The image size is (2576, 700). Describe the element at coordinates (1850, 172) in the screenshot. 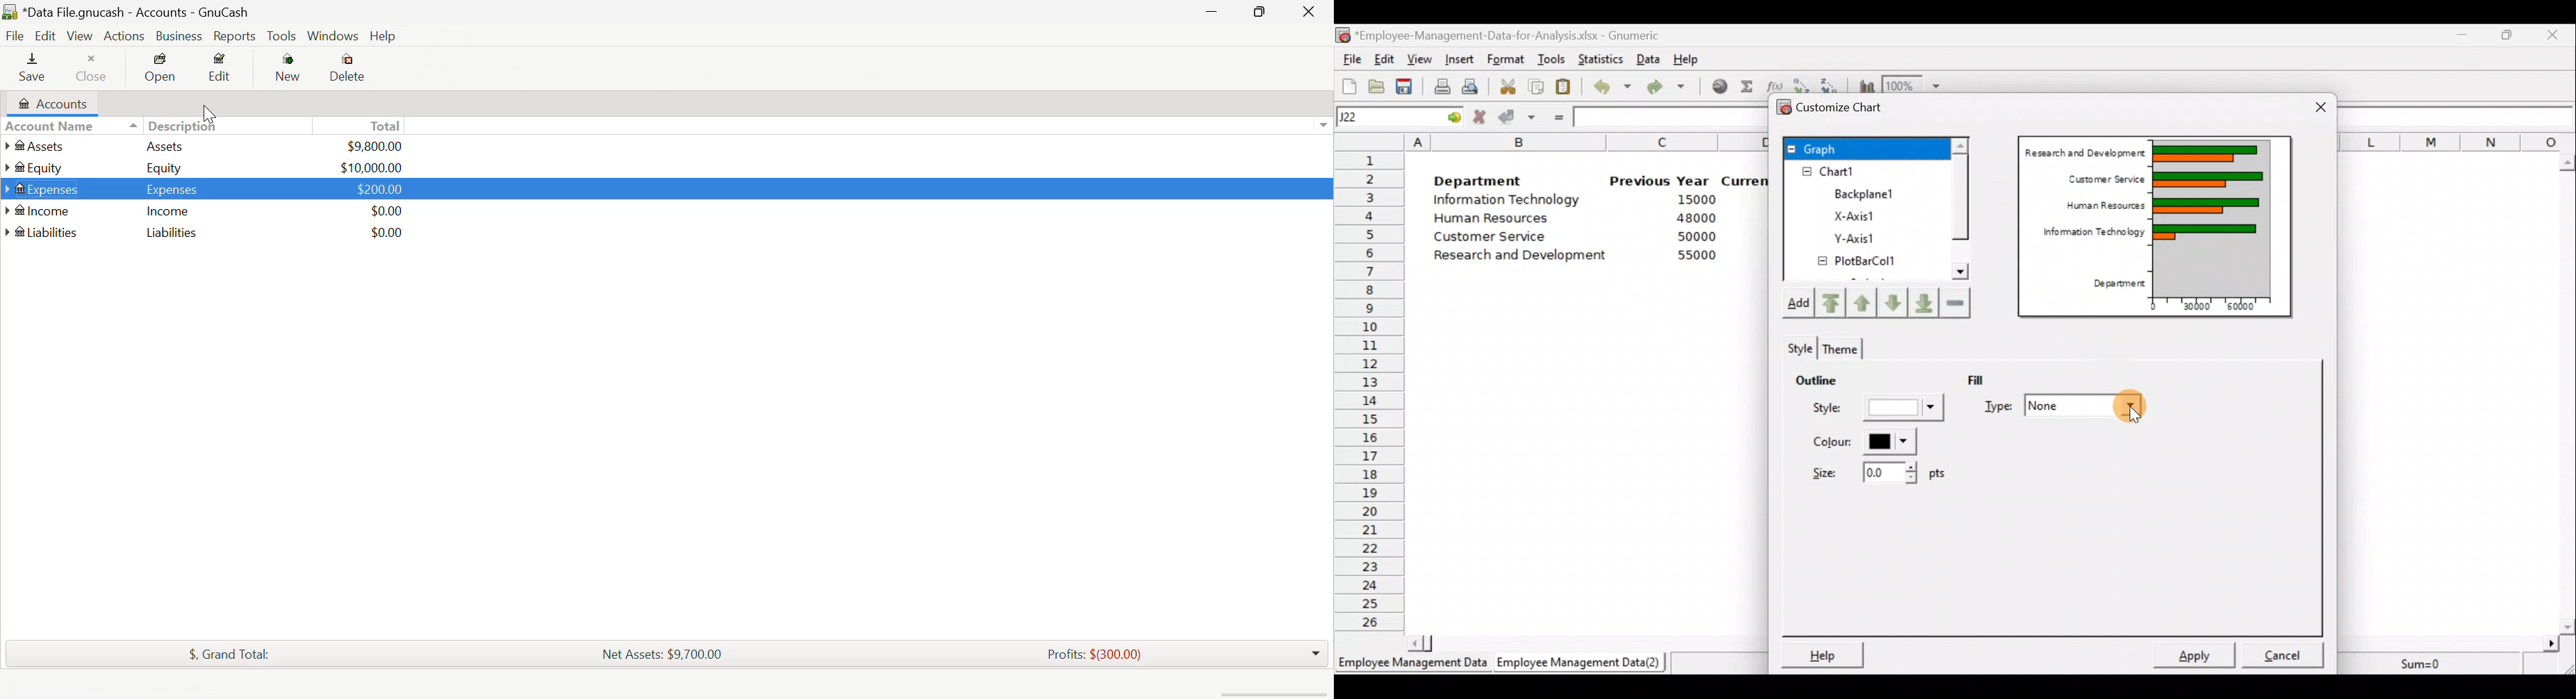

I see `Chart1` at that location.